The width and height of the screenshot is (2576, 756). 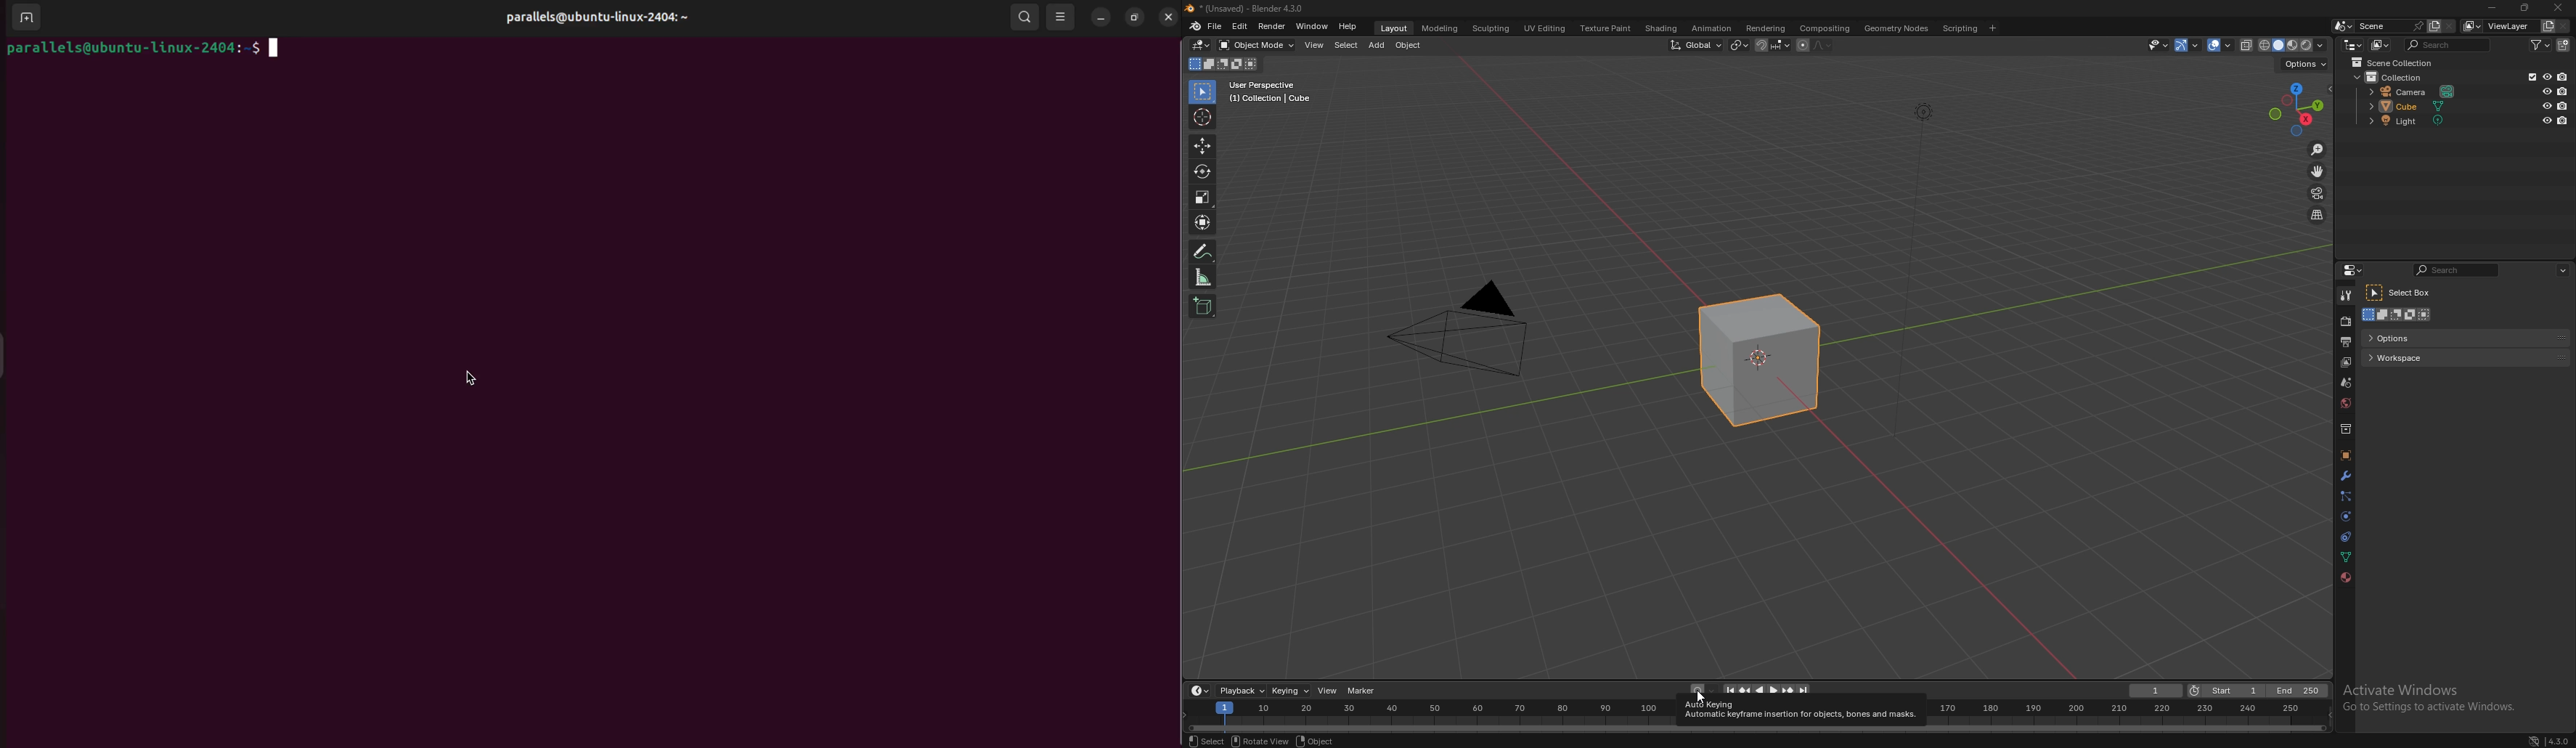 What do you see at coordinates (1994, 28) in the screenshot?
I see `add workspace` at bounding box center [1994, 28].